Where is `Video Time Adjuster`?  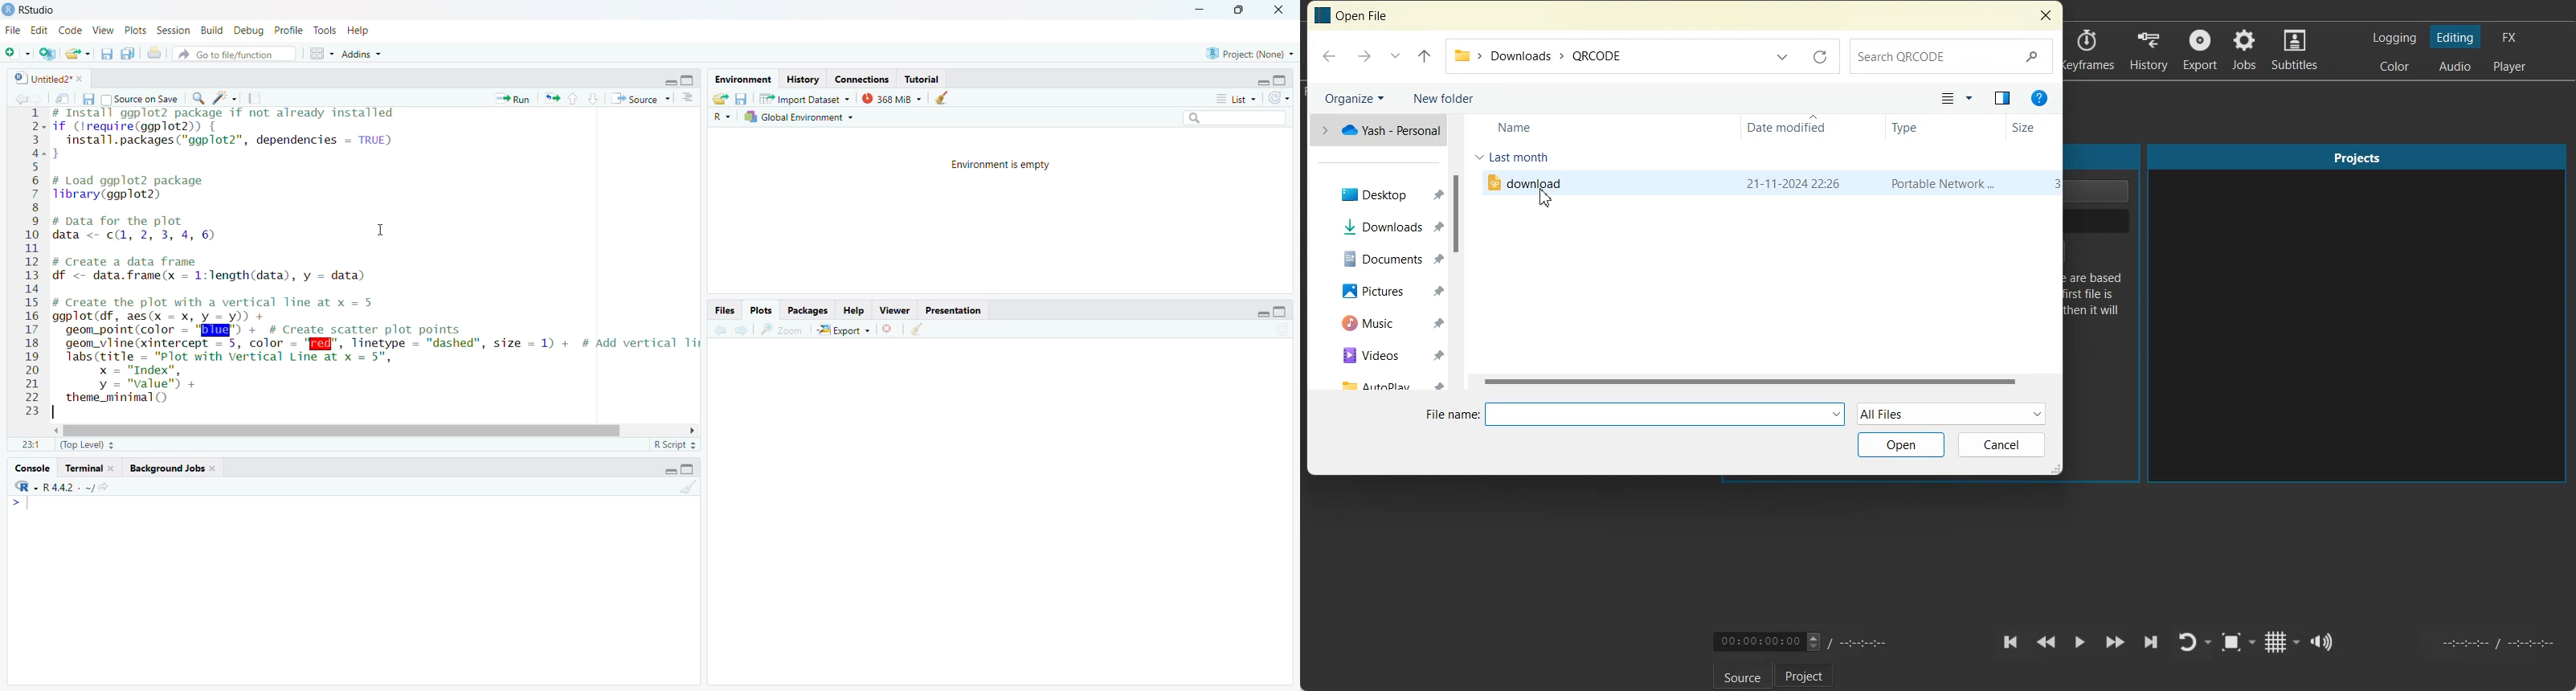
Video Time Adjuster is located at coordinates (1767, 641).